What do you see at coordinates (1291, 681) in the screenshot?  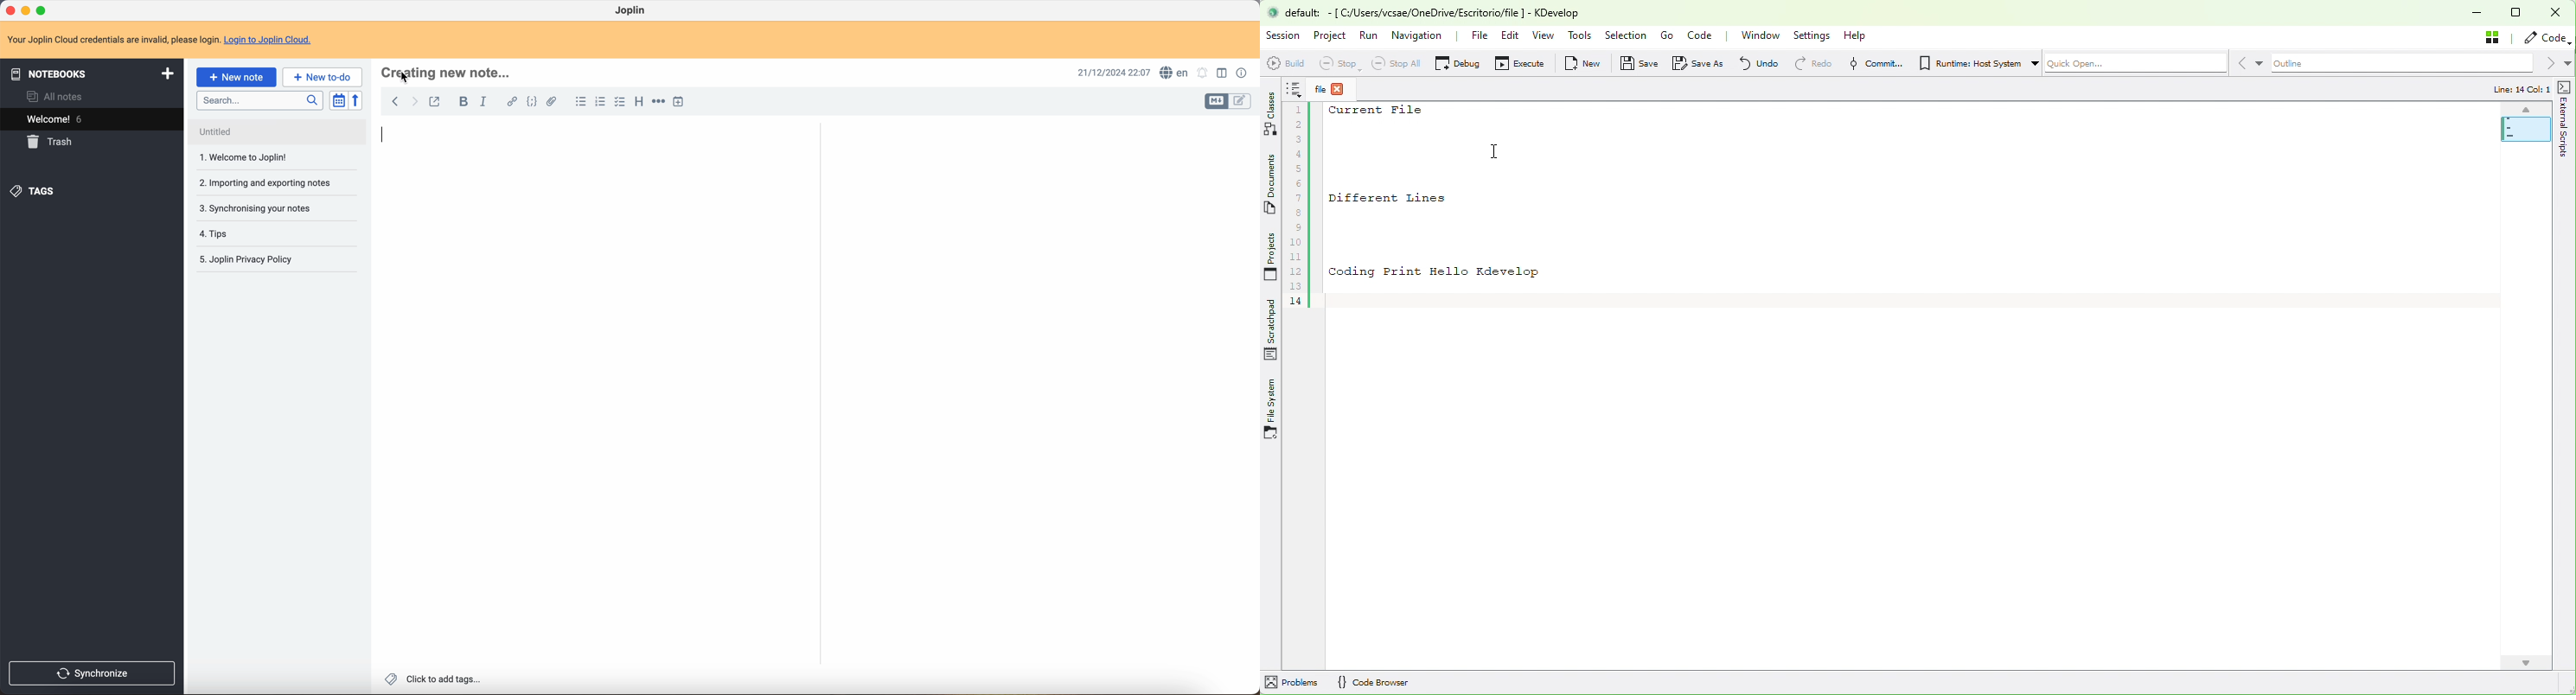 I see `problem` at bounding box center [1291, 681].